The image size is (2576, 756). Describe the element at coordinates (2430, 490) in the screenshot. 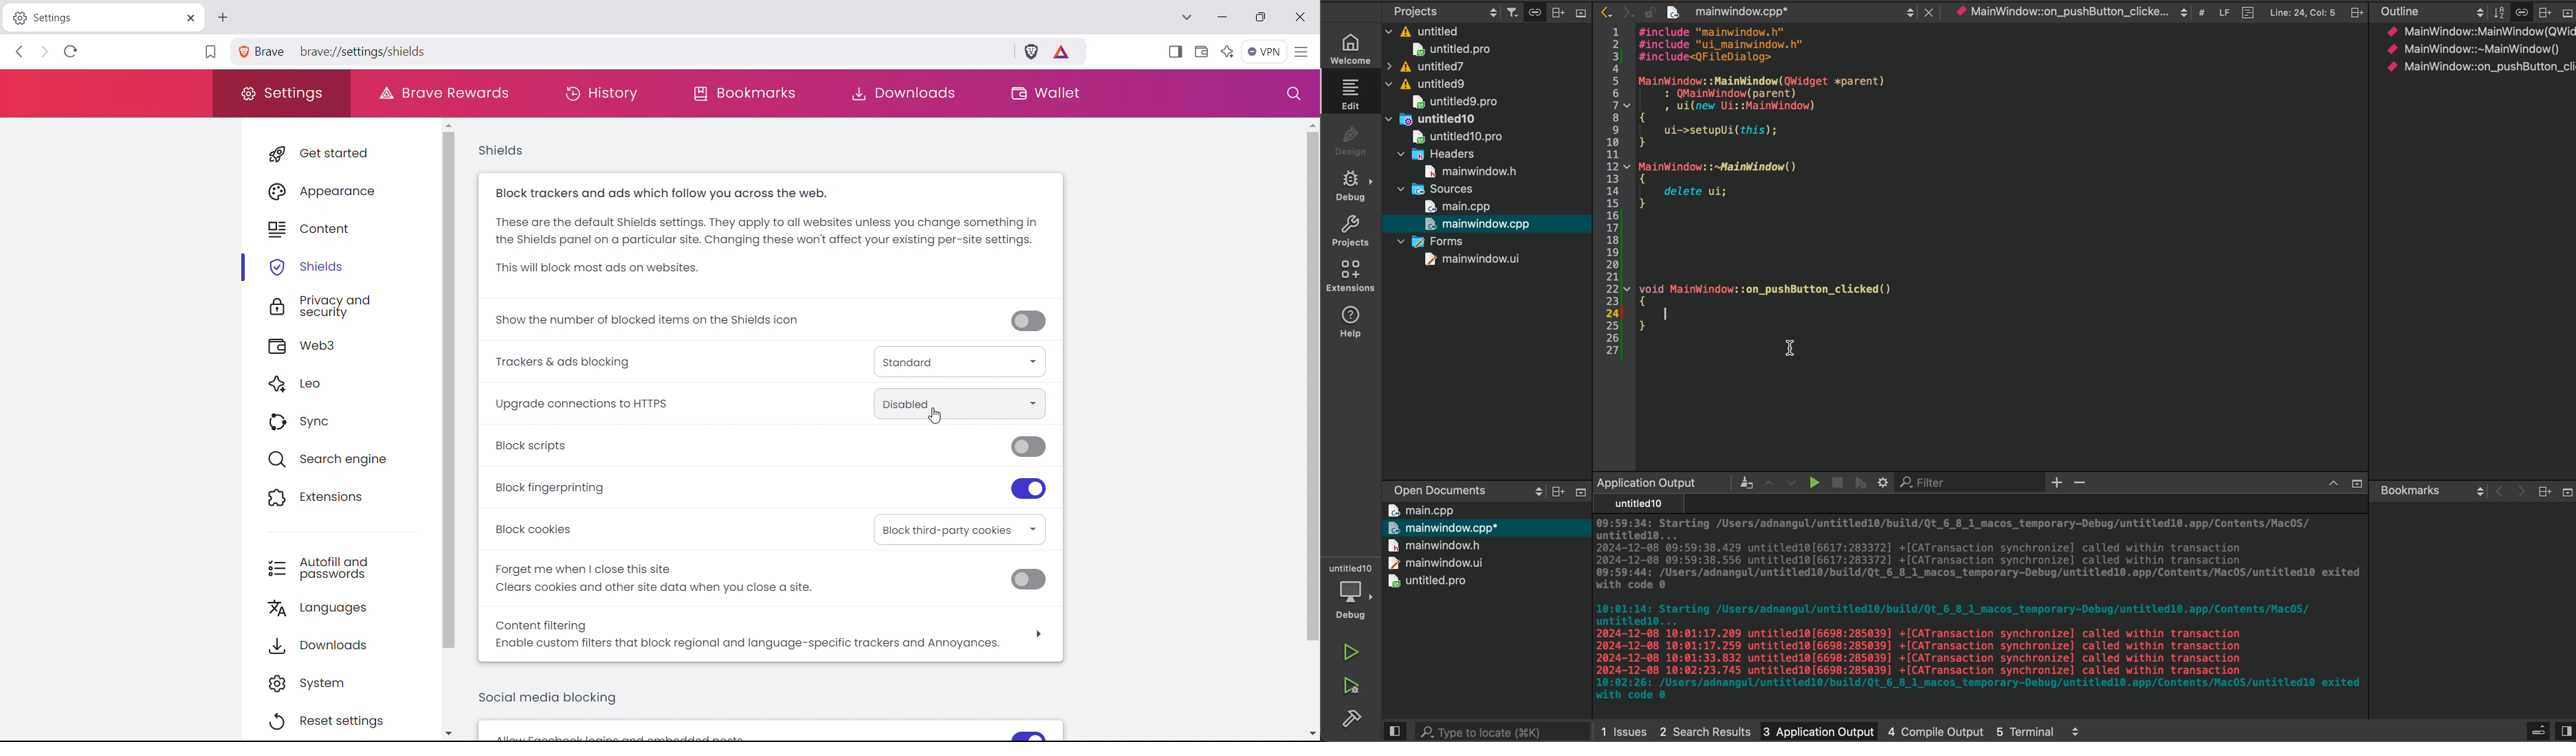

I see `Bookmarks dropdown` at that location.